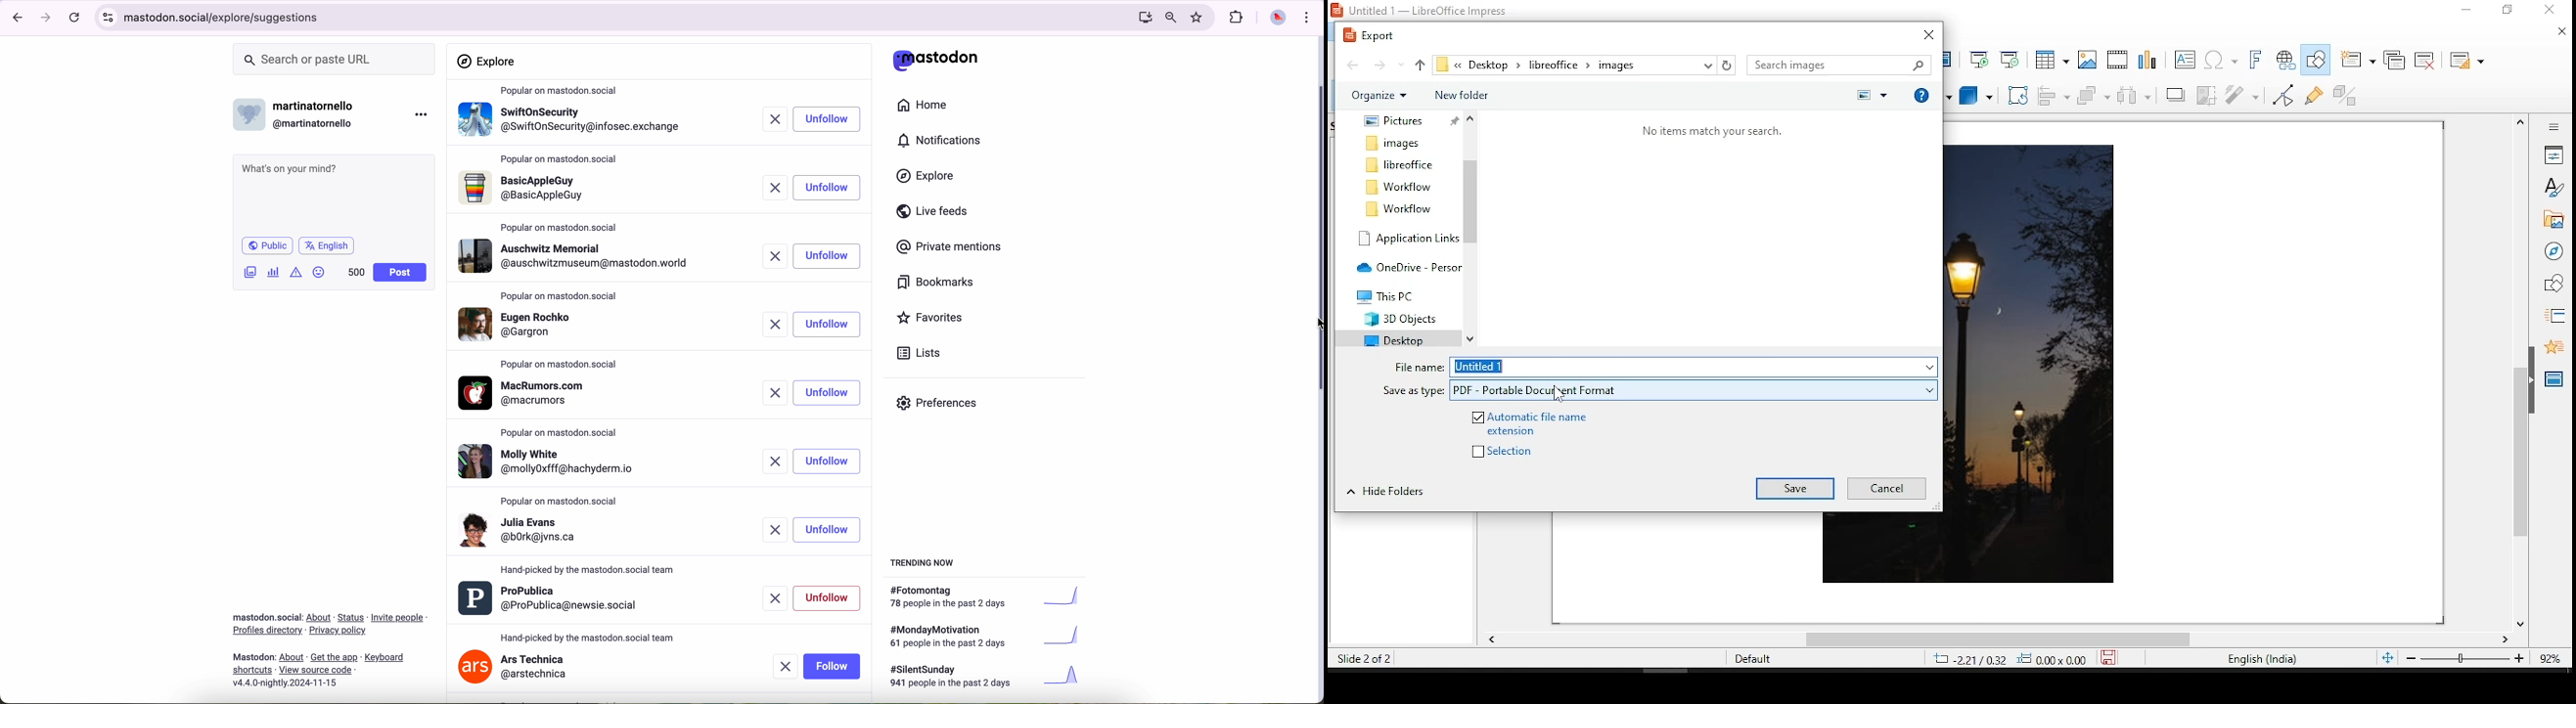  I want to click on properties , so click(2553, 154).